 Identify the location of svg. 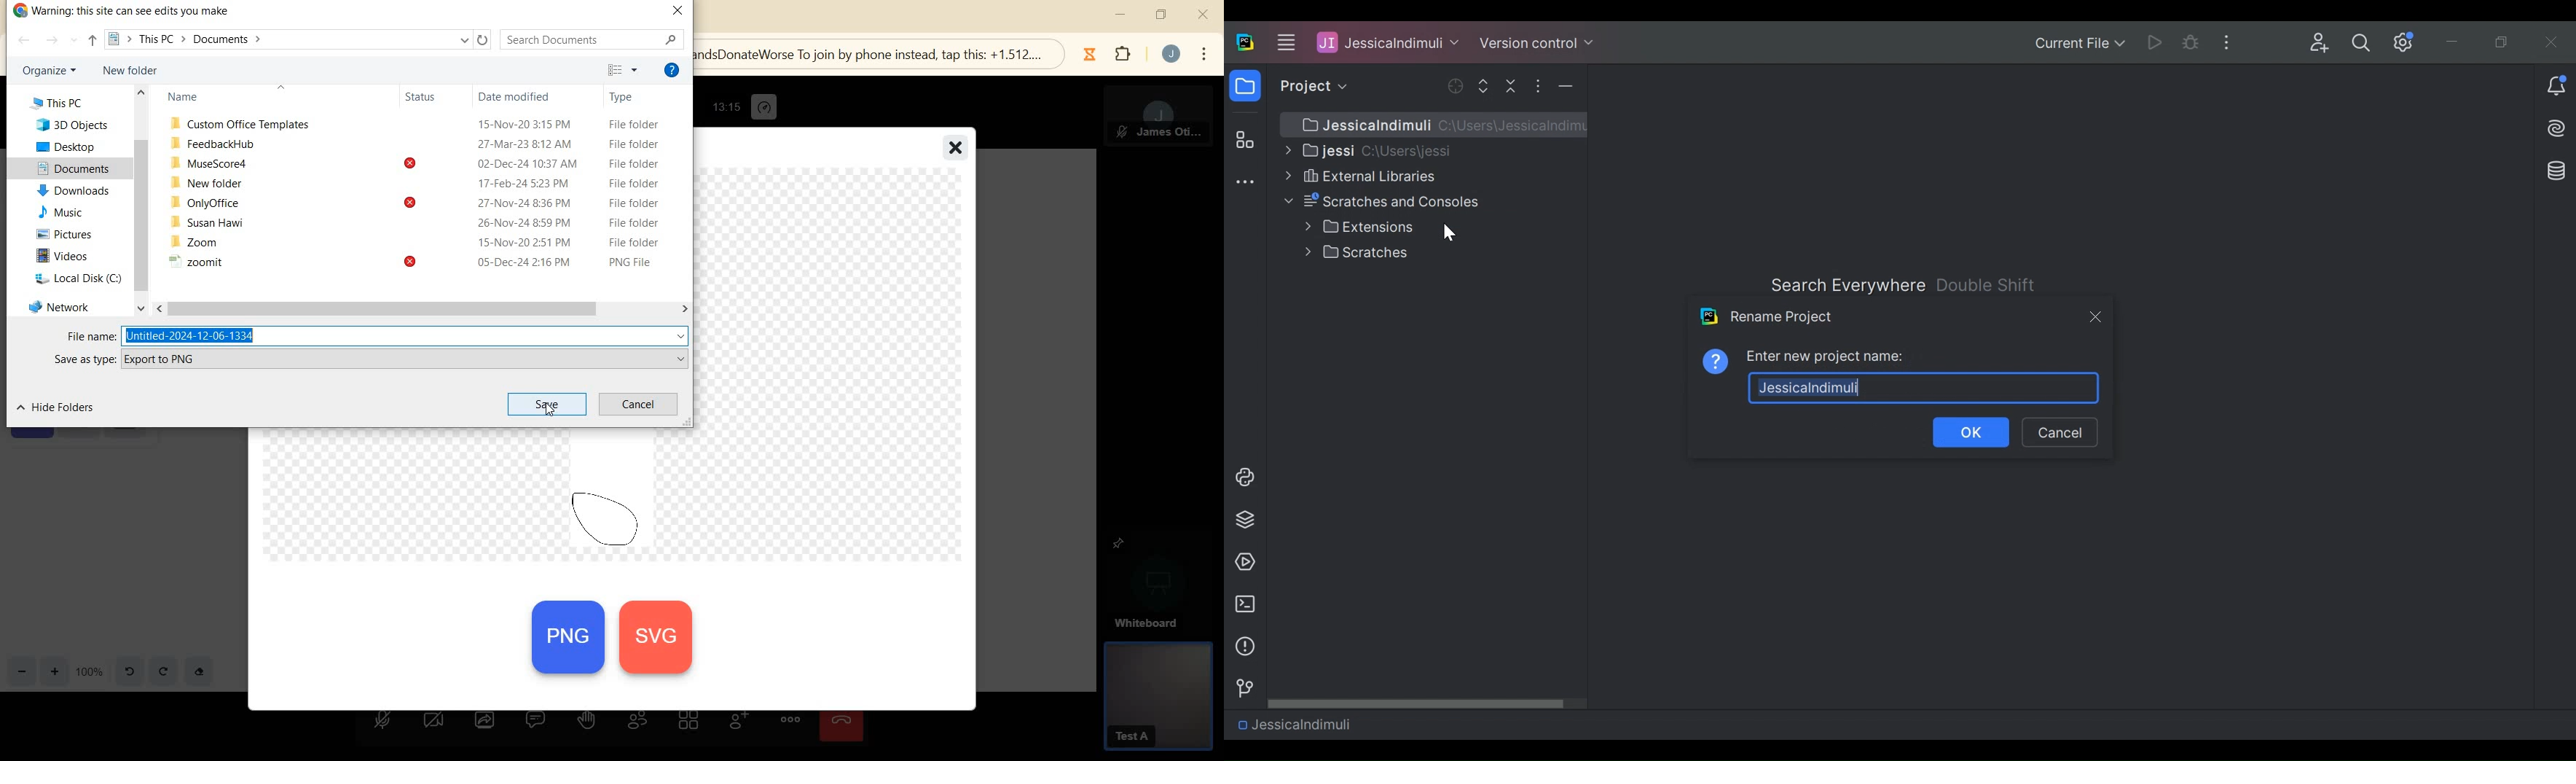
(655, 641).